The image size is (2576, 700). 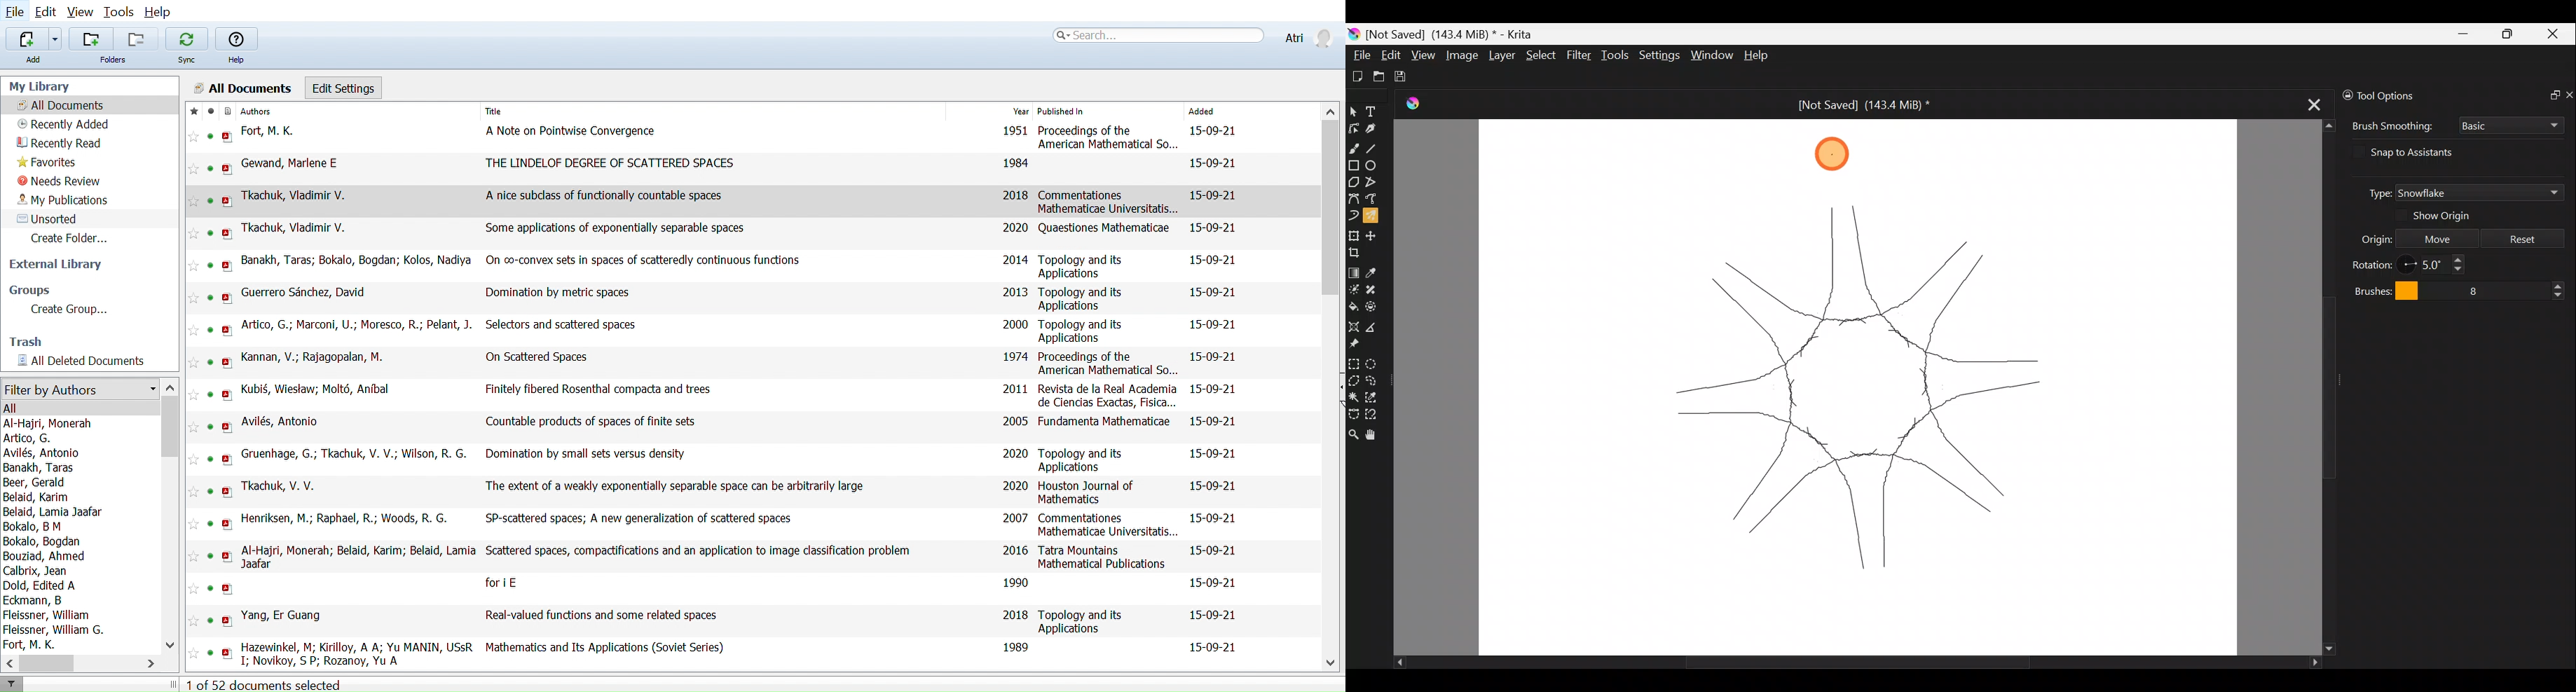 I want to click on 1 of 52 documents selected, so click(x=271, y=684).